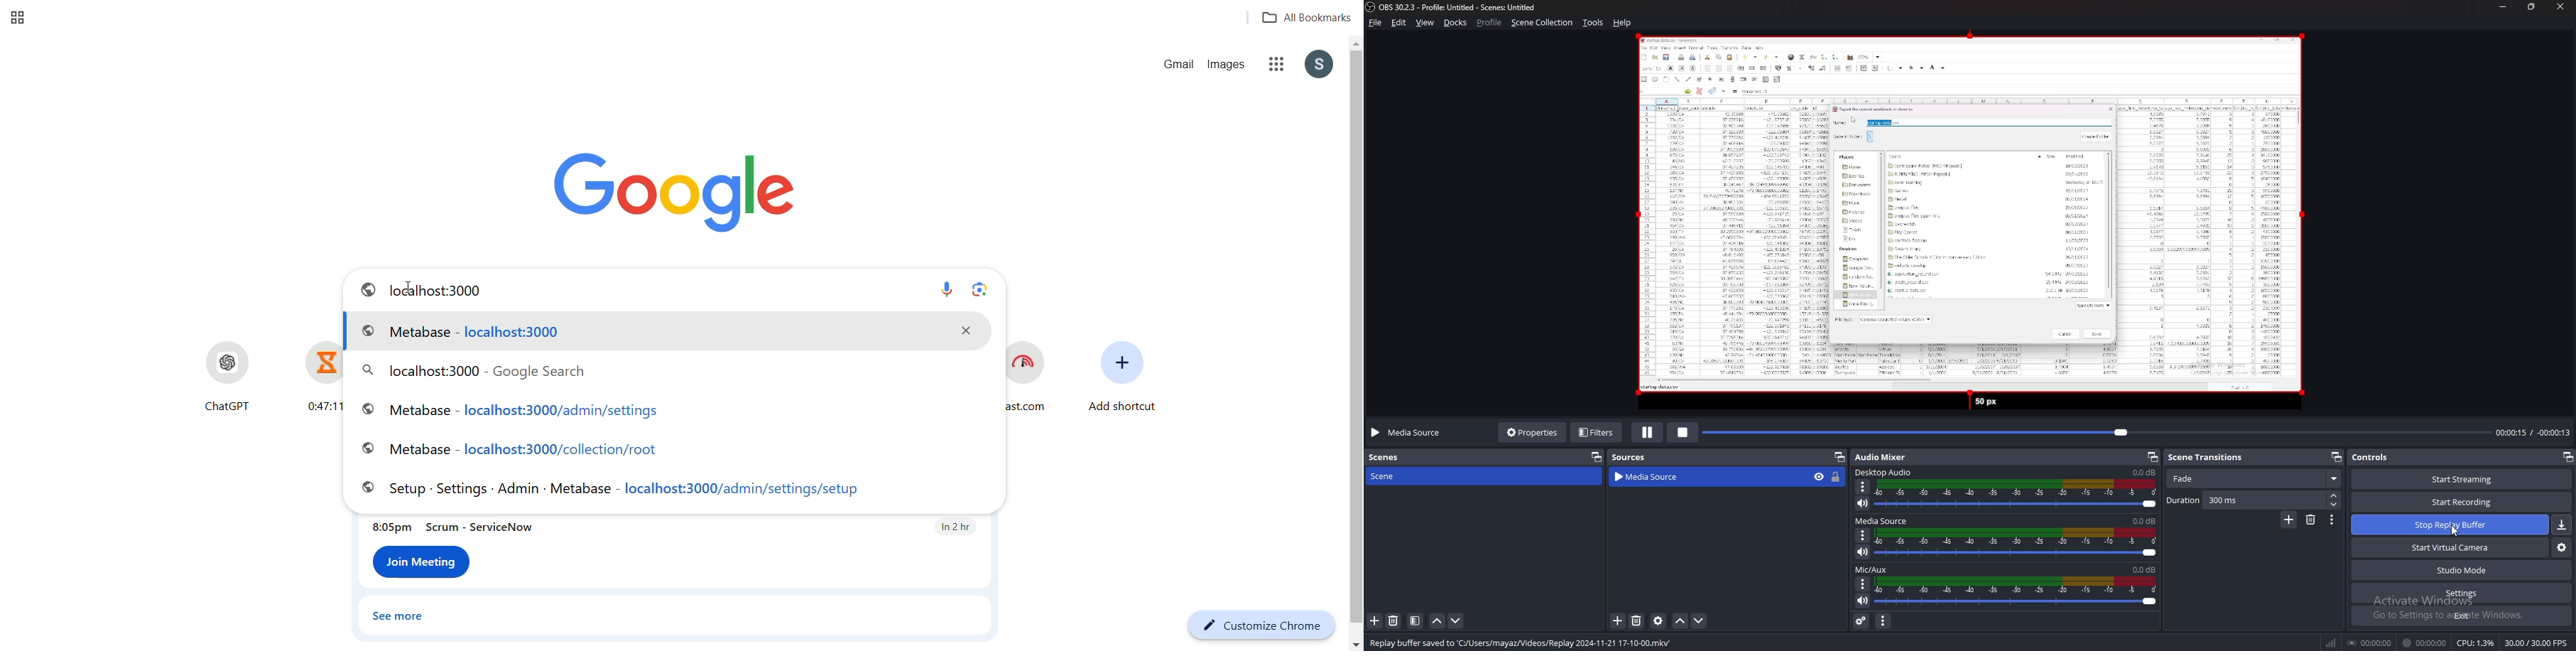 The image size is (2576, 672). I want to click on 0.0db, so click(2145, 472).